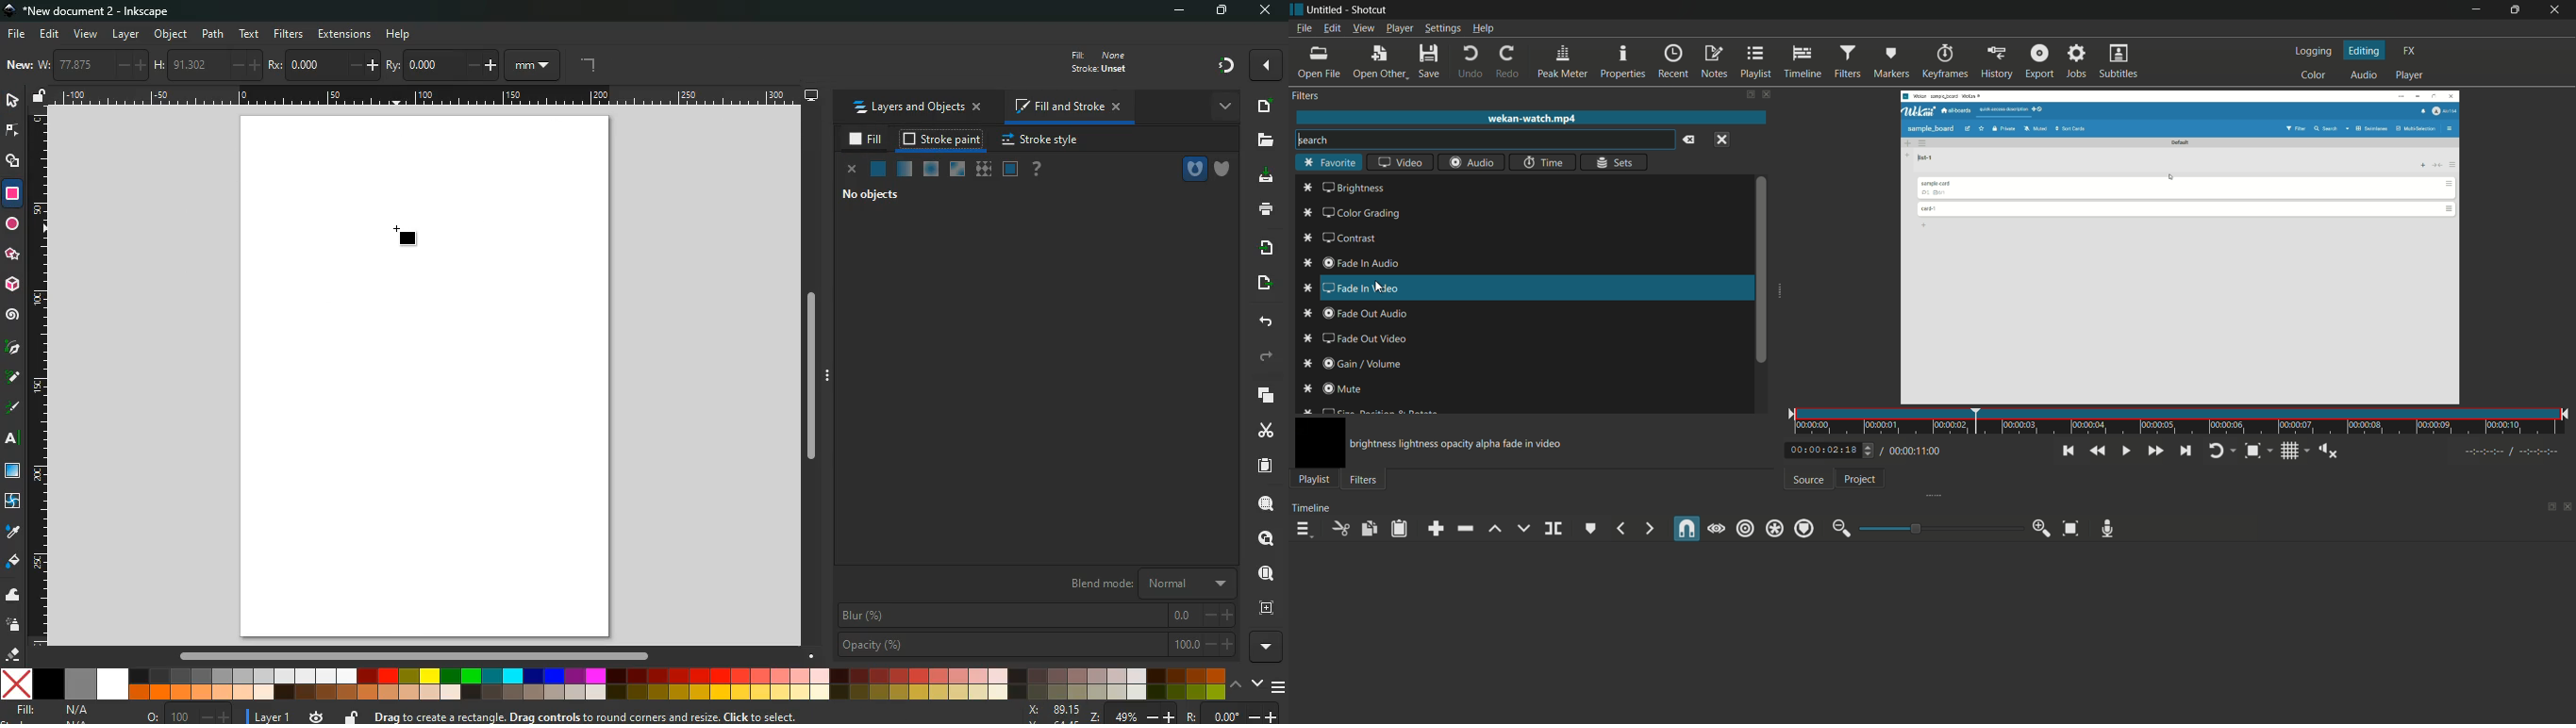 The image size is (2576, 728). What do you see at coordinates (2040, 61) in the screenshot?
I see `export` at bounding box center [2040, 61].